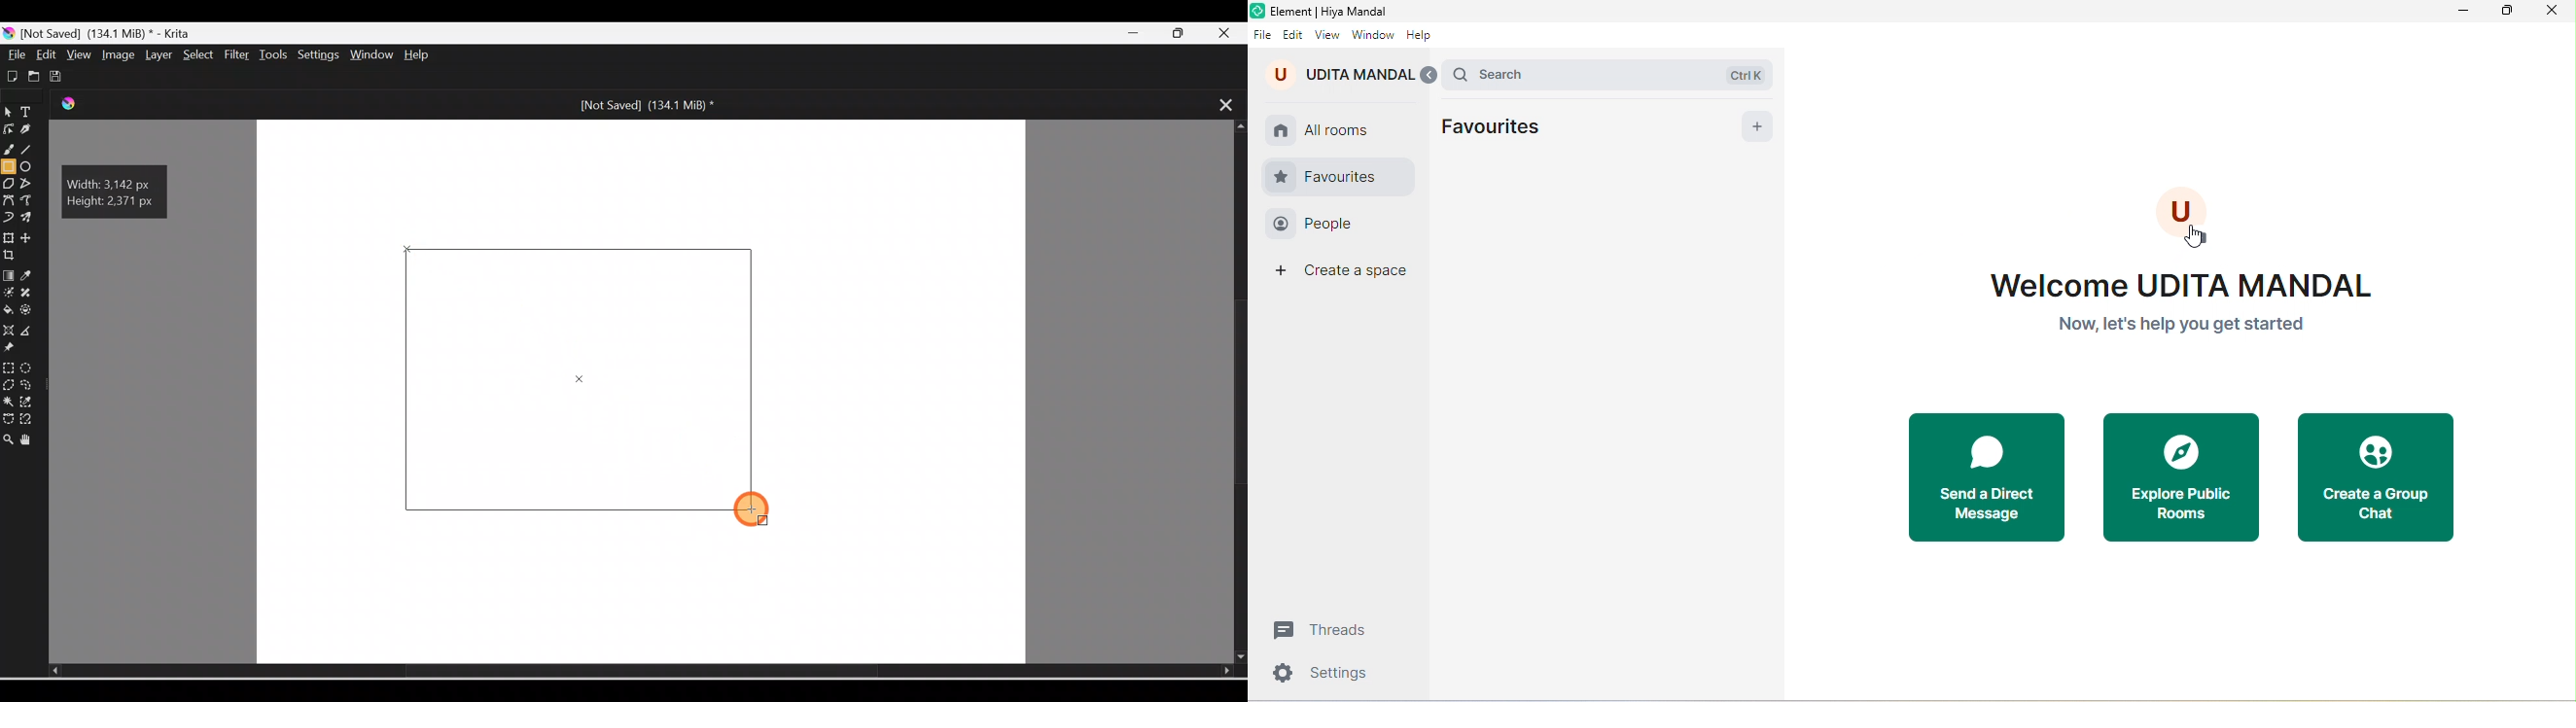  What do you see at coordinates (1186, 34) in the screenshot?
I see `Maximize` at bounding box center [1186, 34].